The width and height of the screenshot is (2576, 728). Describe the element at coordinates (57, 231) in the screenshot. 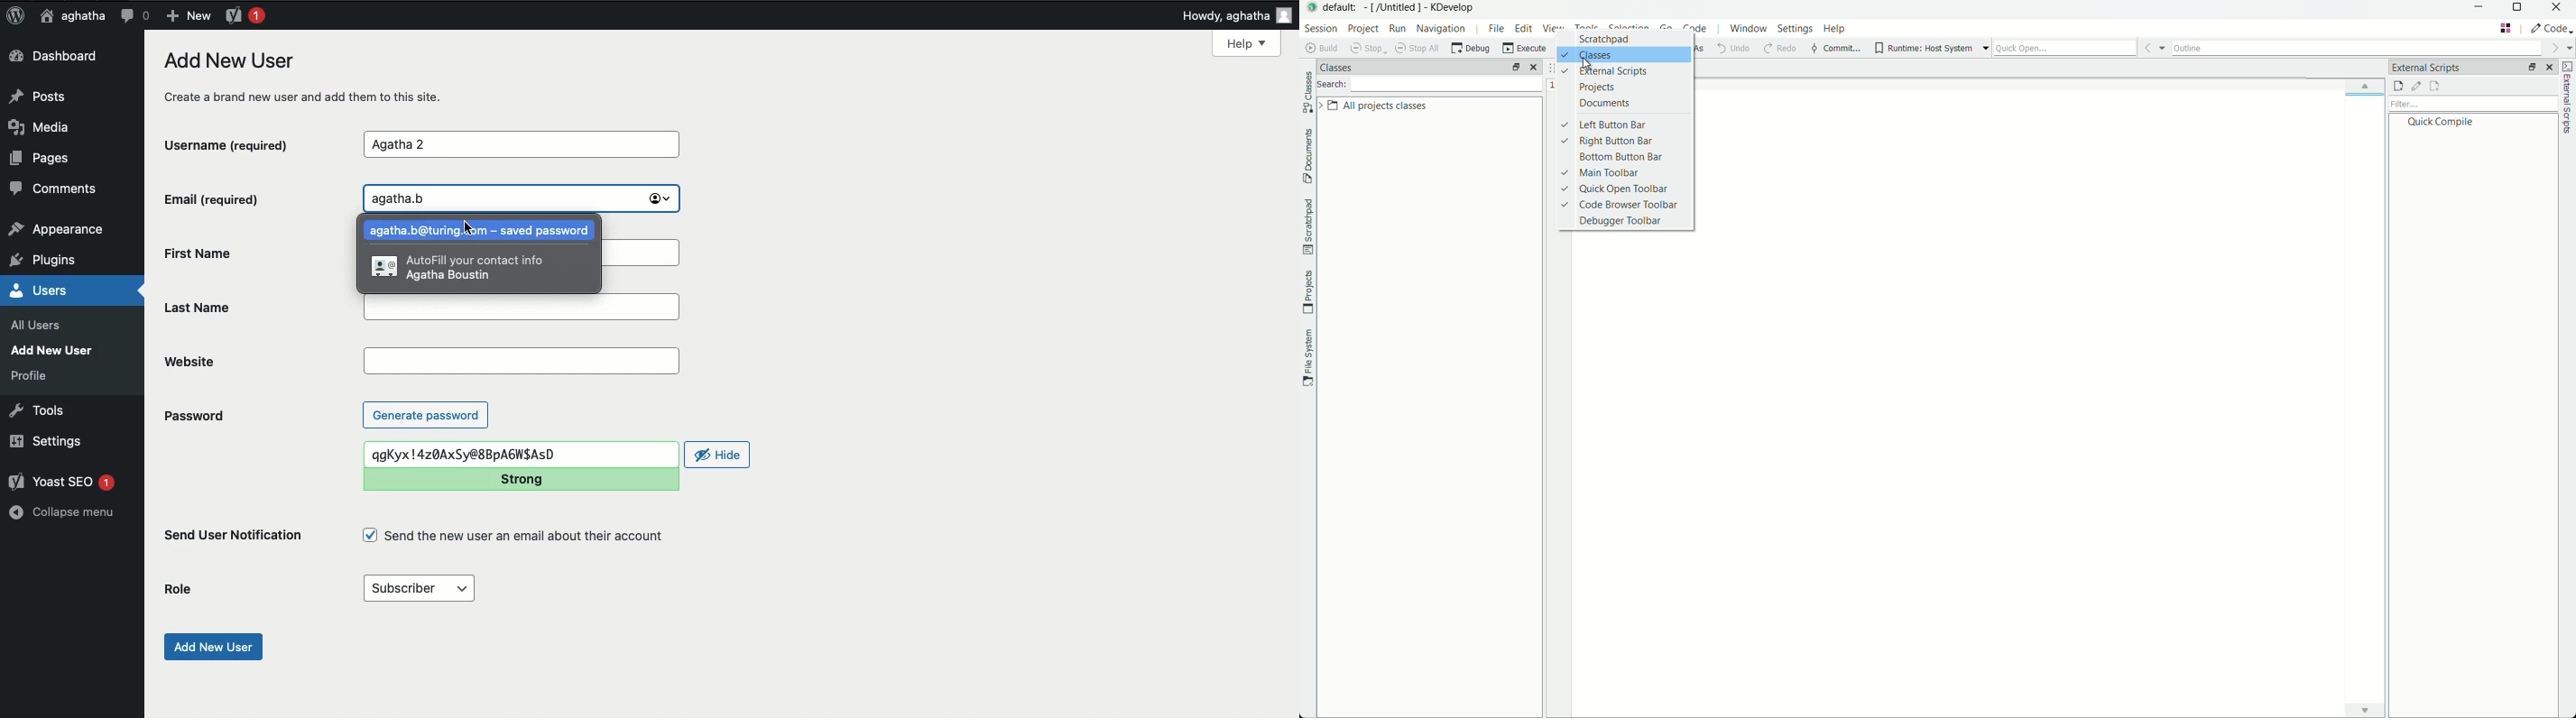

I see `appearance` at that location.